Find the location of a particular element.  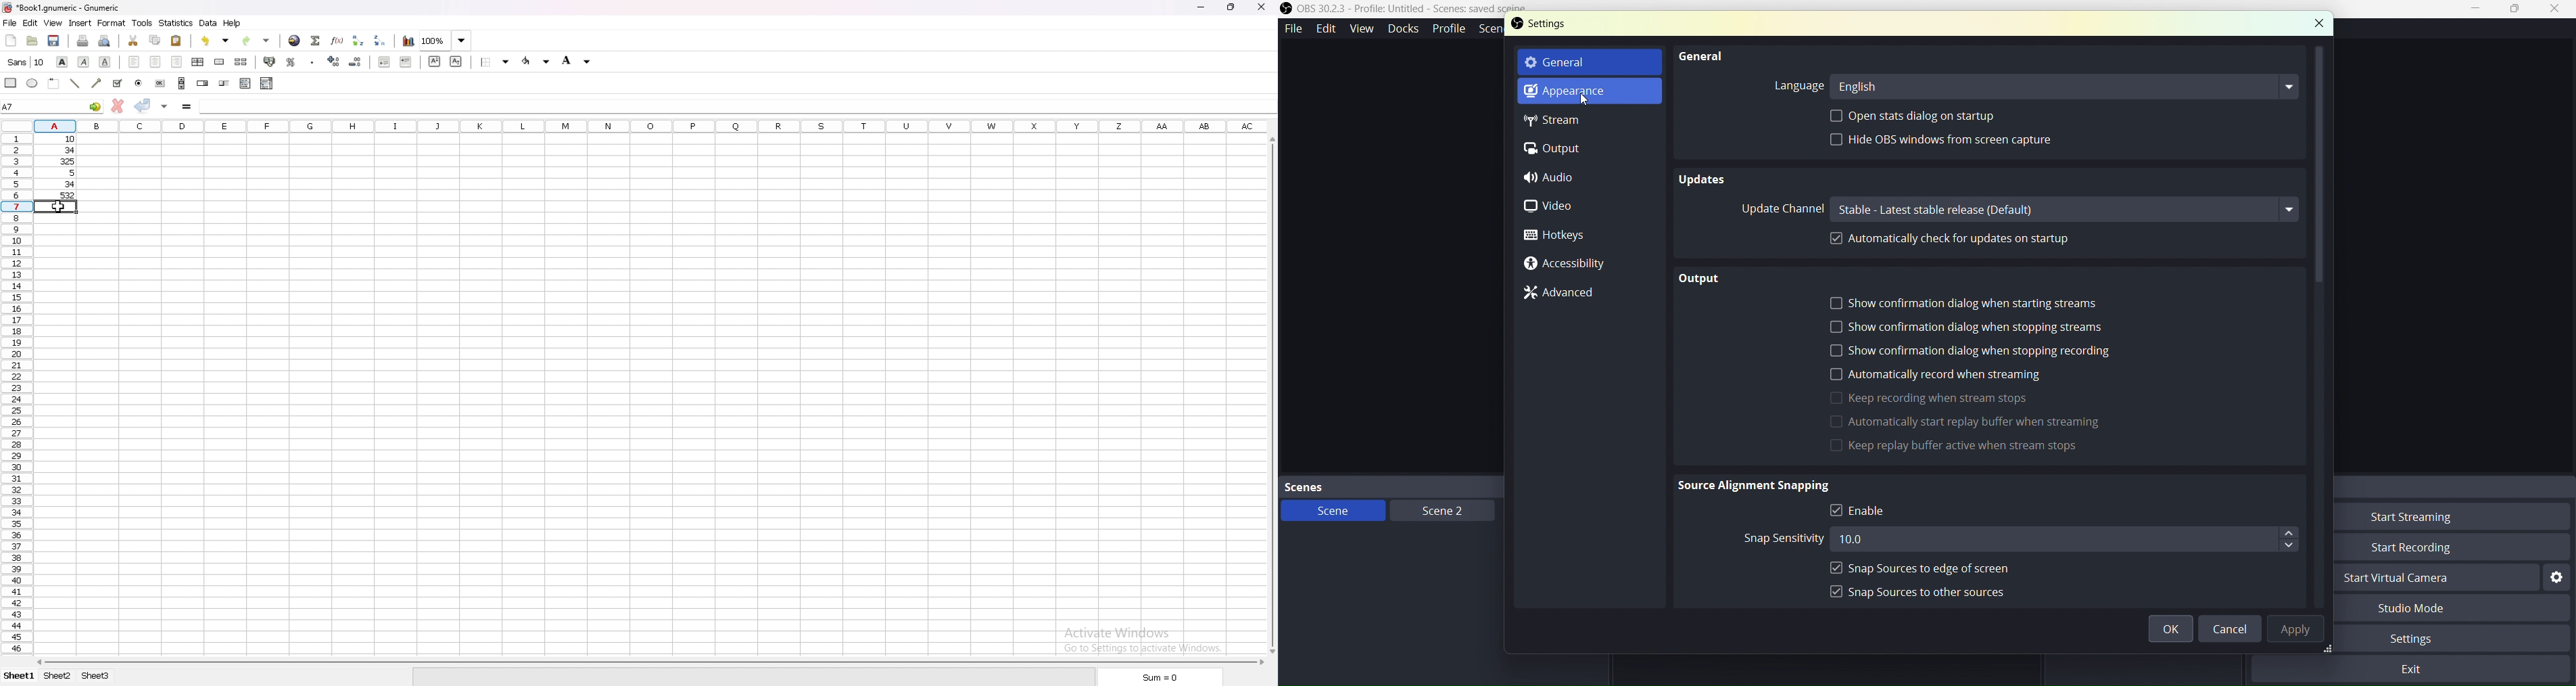

chart is located at coordinates (409, 42).